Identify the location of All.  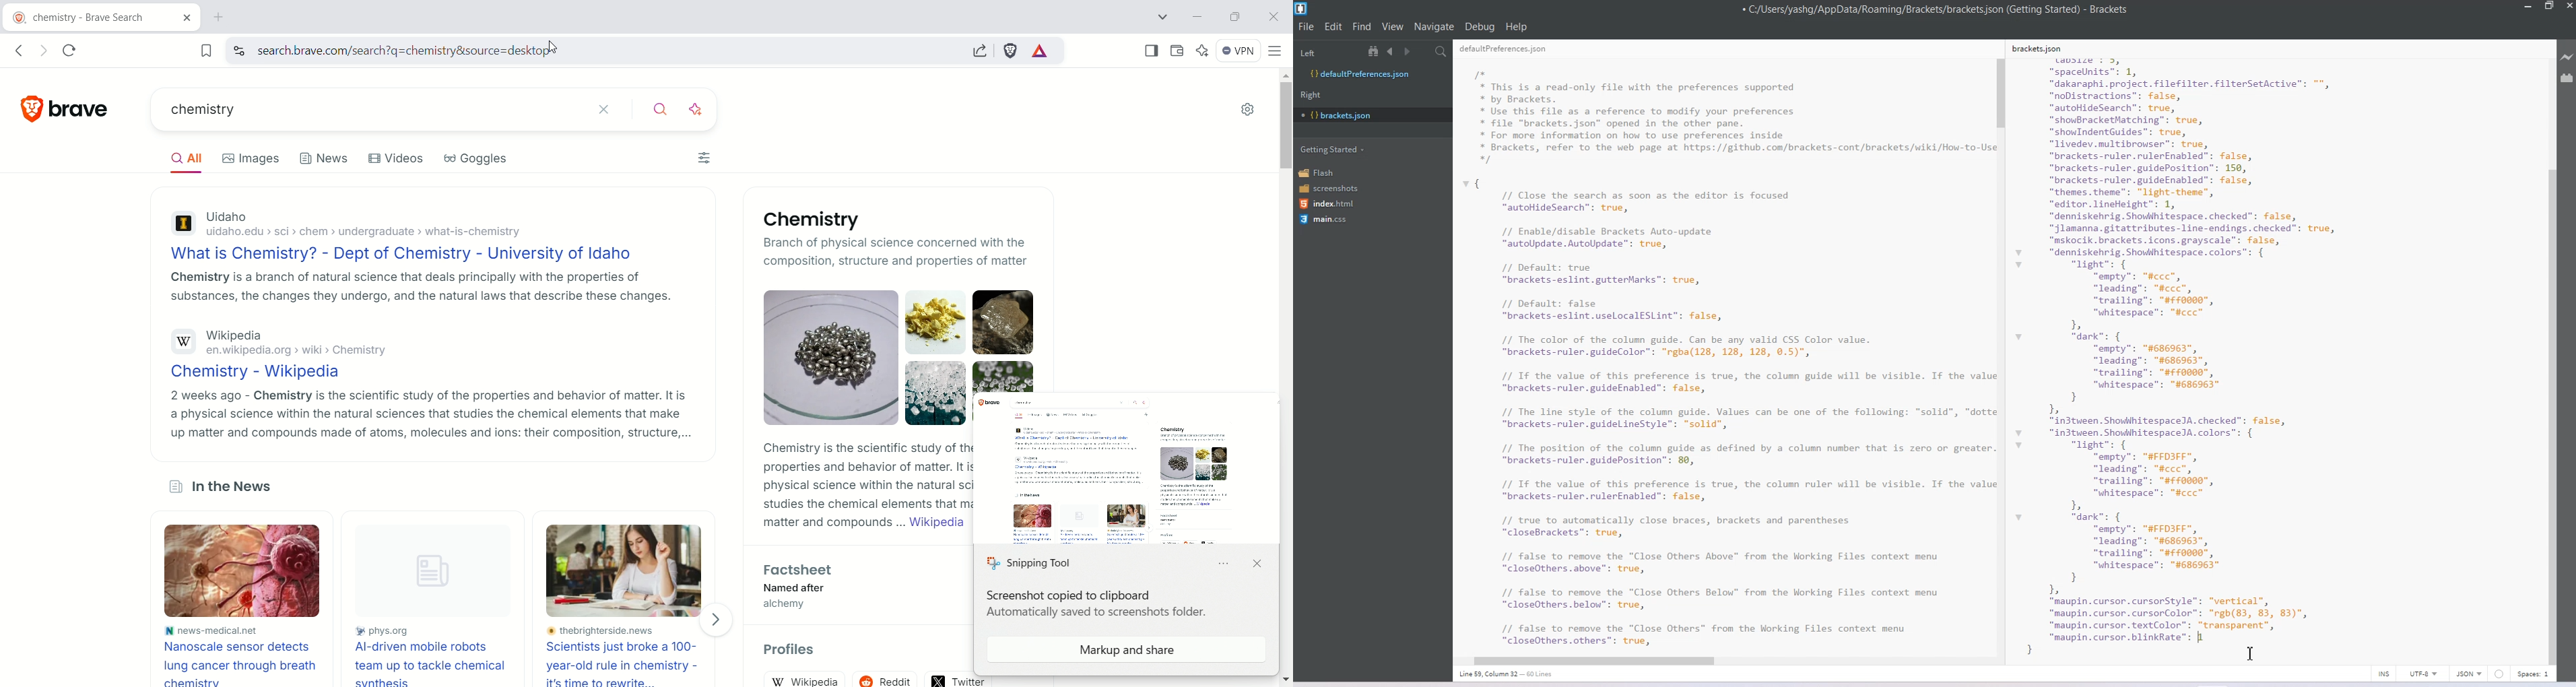
(191, 160).